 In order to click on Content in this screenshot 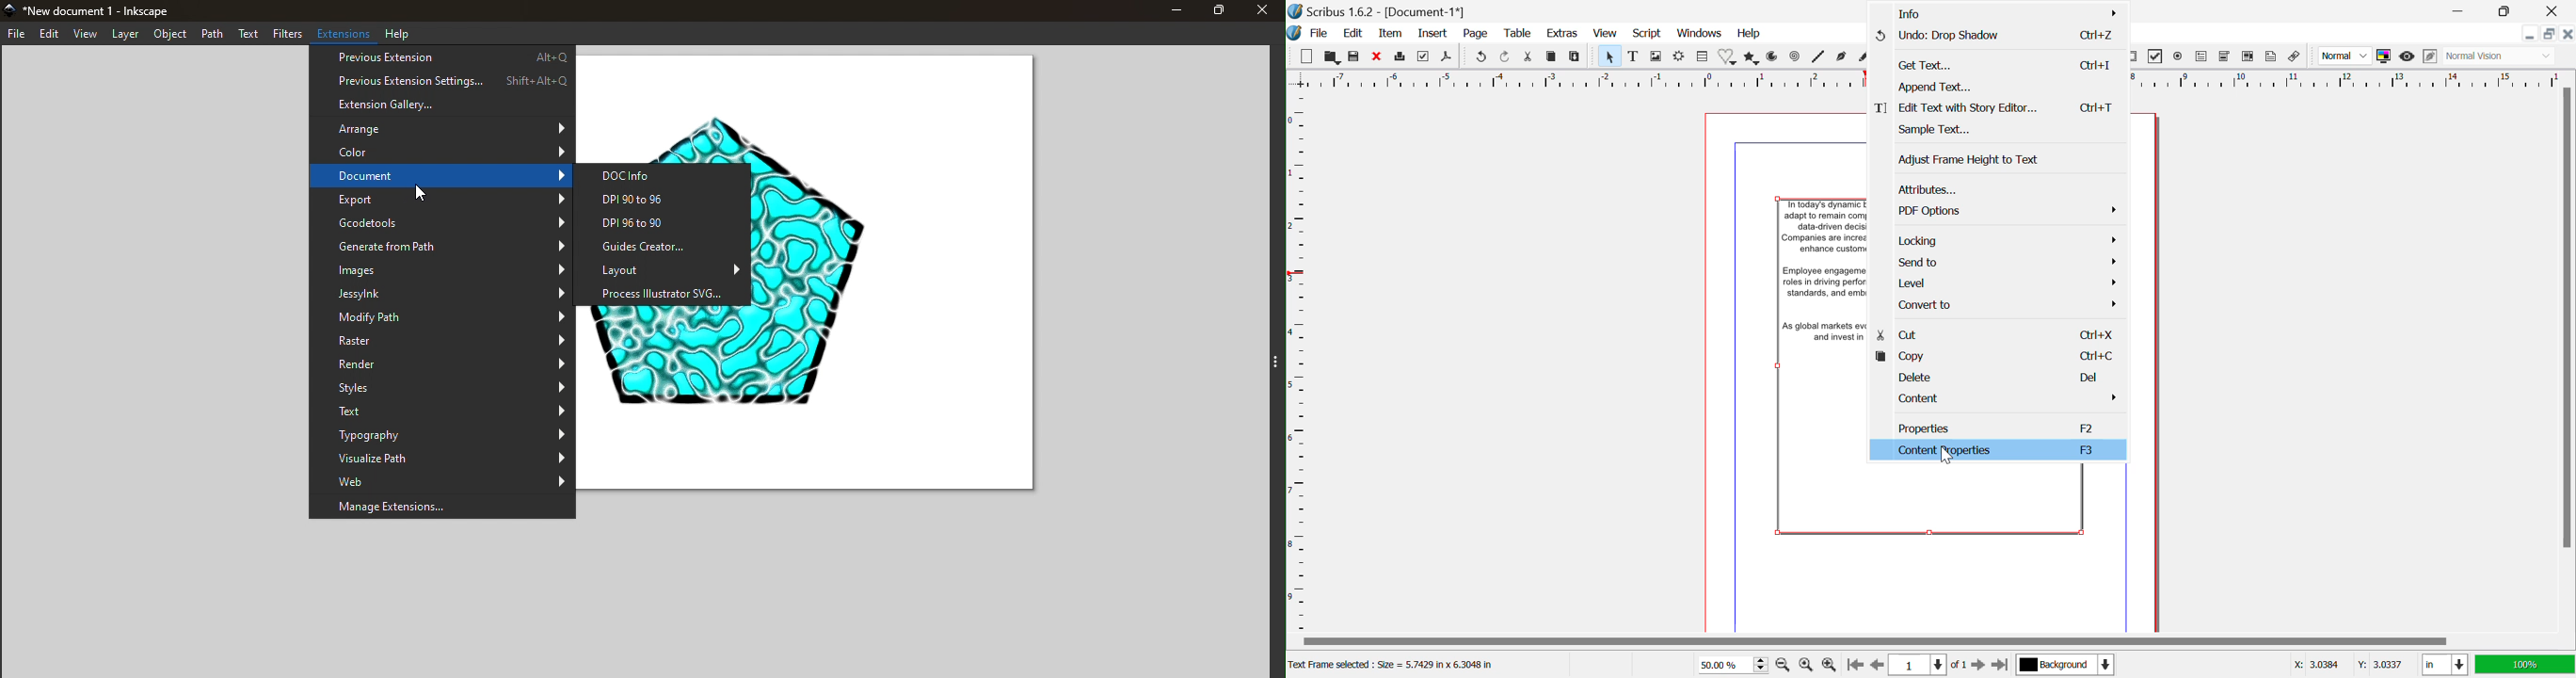, I will do `click(2004, 400)`.